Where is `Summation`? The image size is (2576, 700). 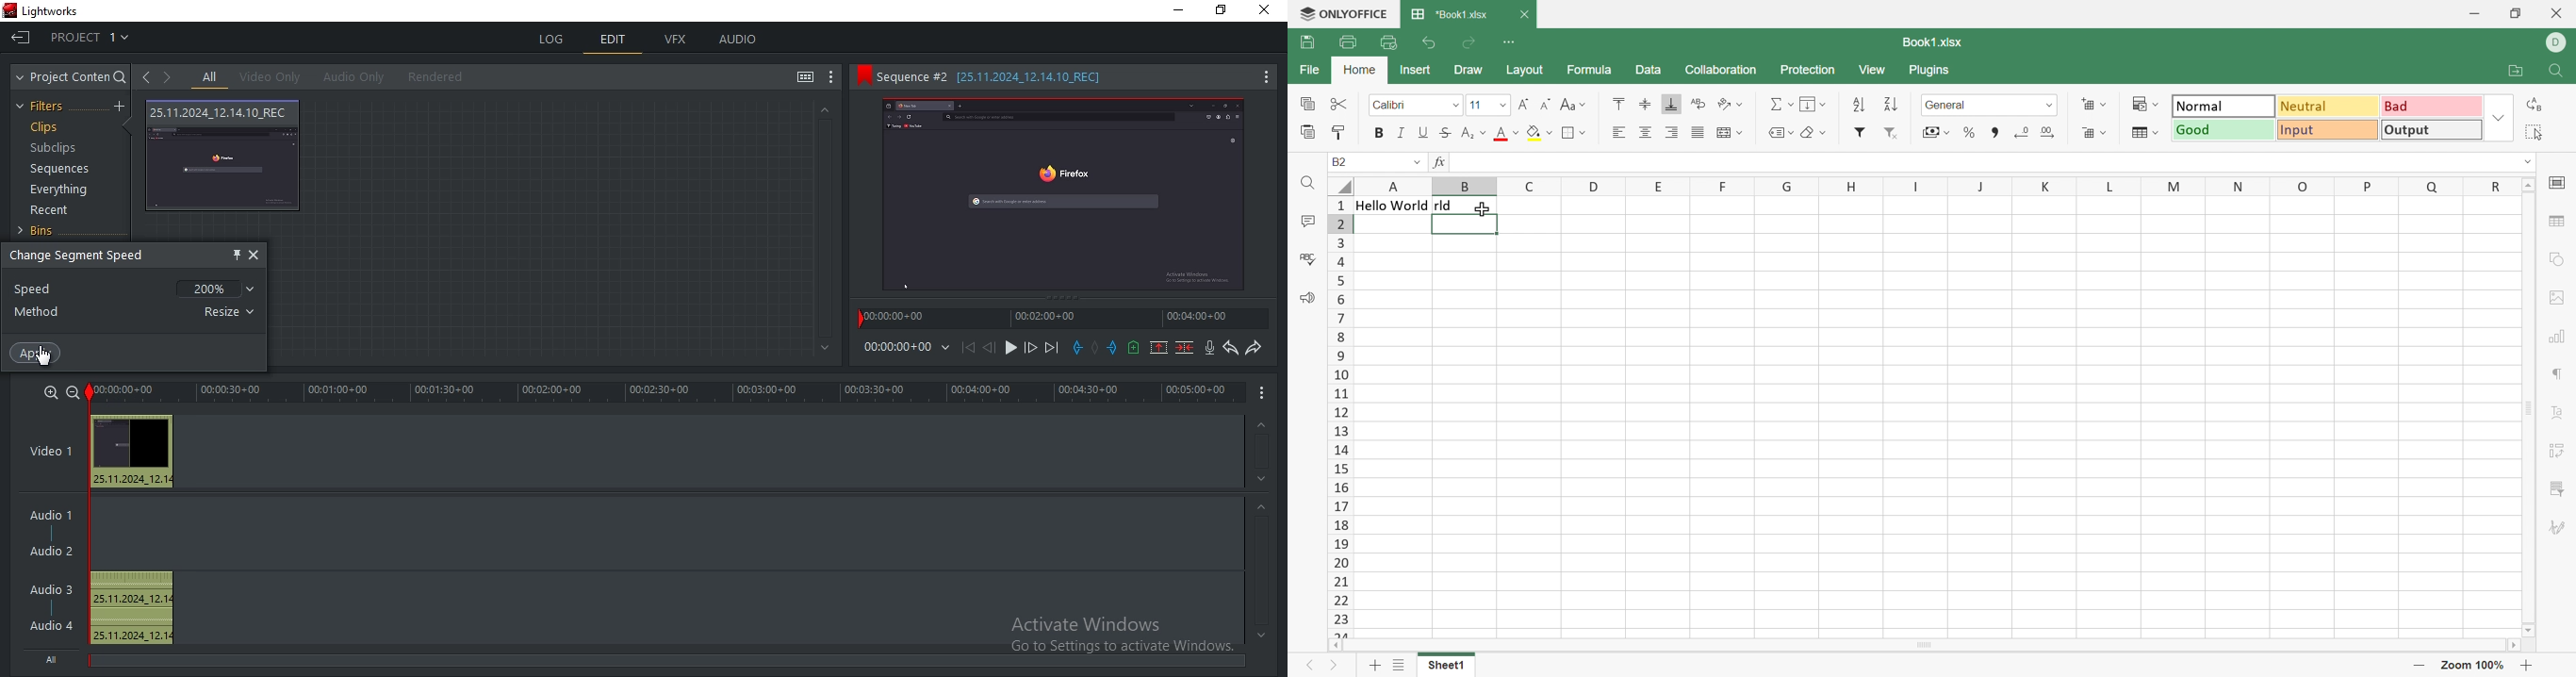 Summation is located at coordinates (1782, 105).